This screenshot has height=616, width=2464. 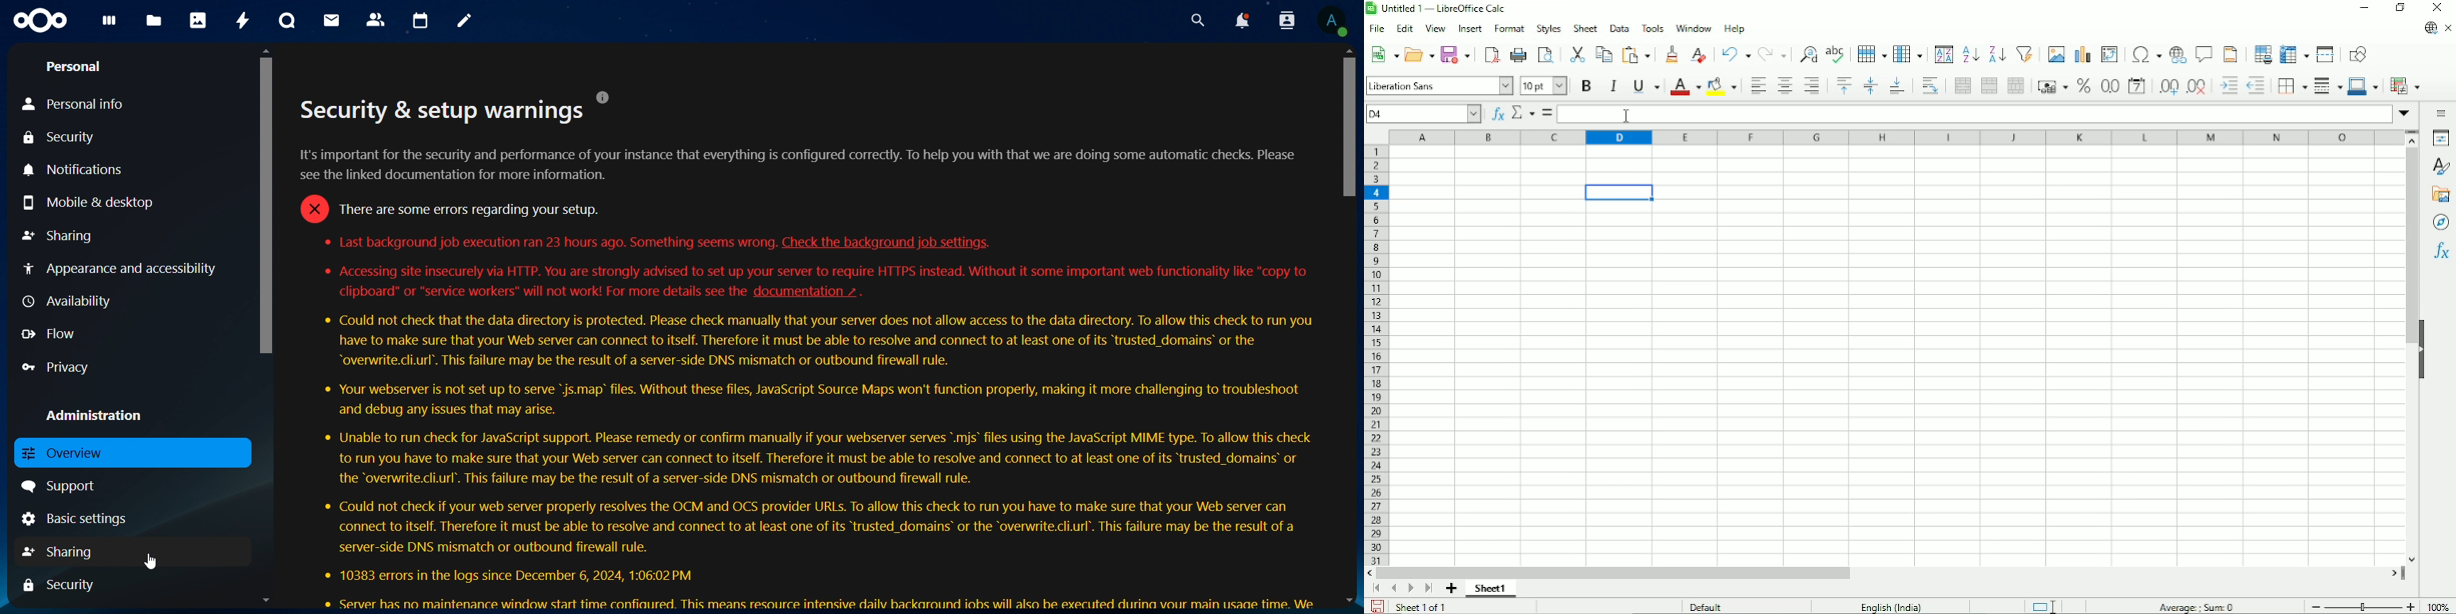 I want to click on Headers and footers, so click(x=2231, y=54).